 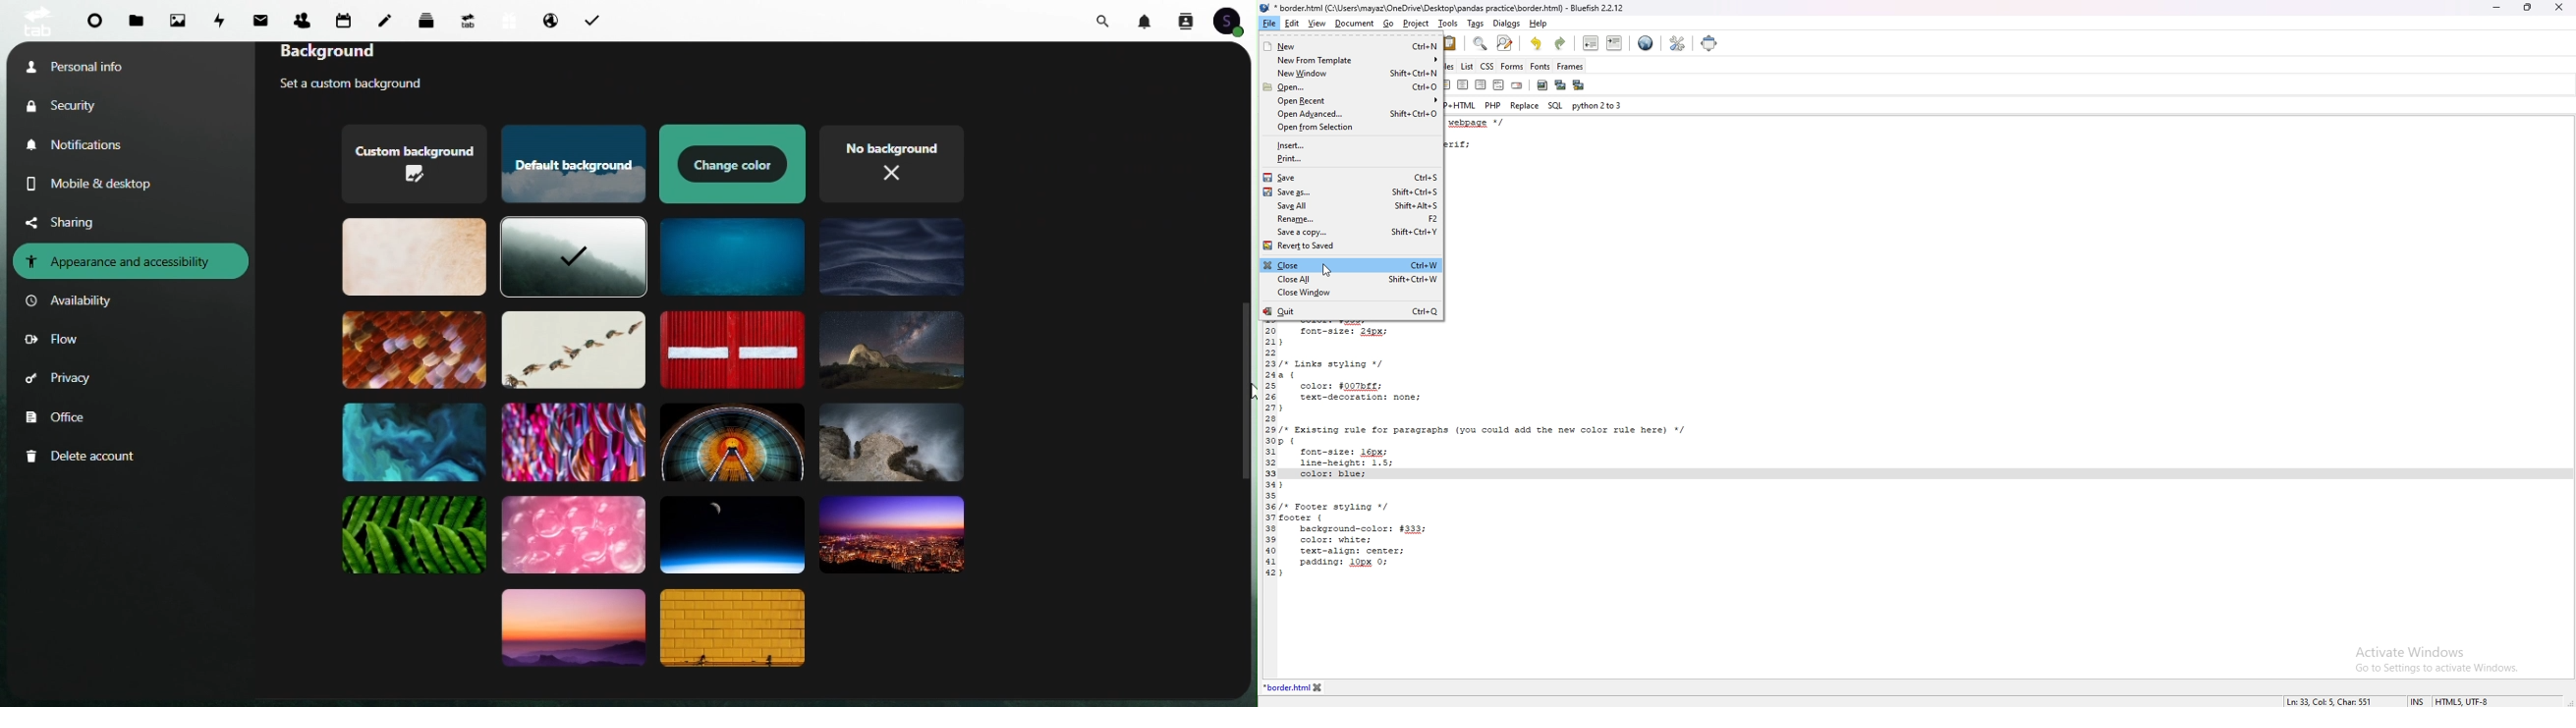 I want to click on Themes, so click(x=736, y=630).